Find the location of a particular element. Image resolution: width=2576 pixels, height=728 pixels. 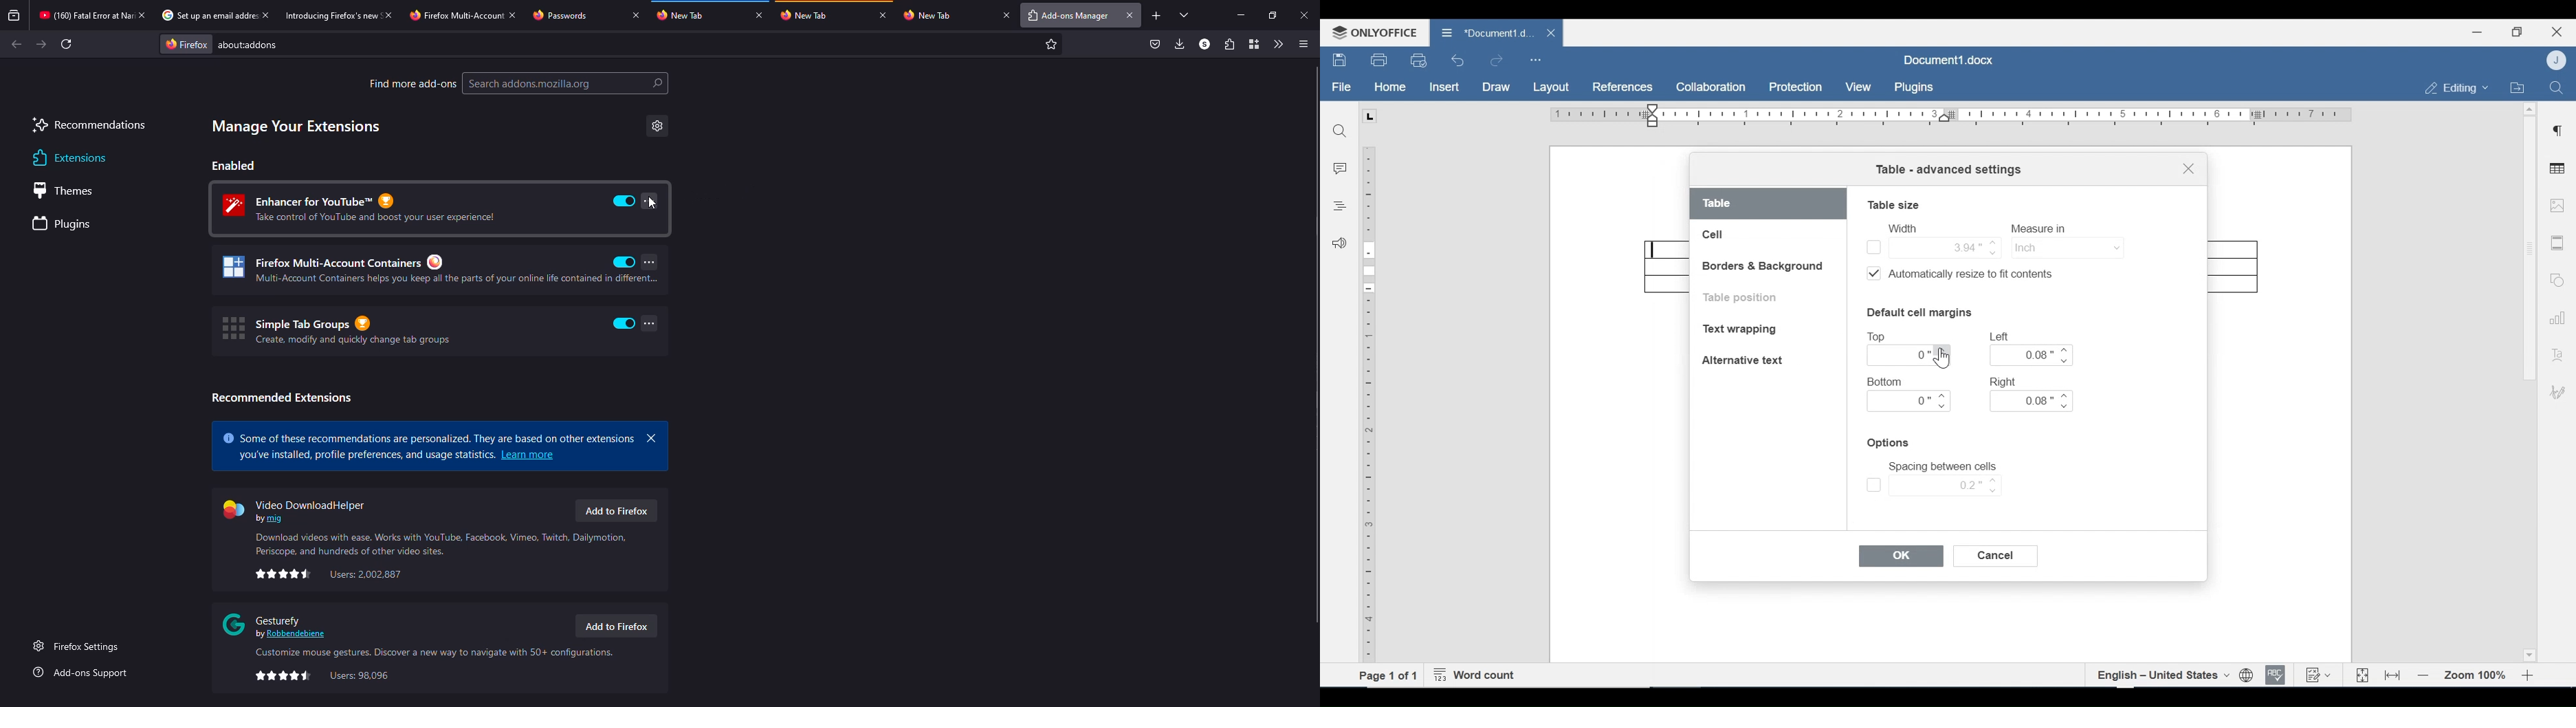

maximize is located at coordinates (1273, 16).